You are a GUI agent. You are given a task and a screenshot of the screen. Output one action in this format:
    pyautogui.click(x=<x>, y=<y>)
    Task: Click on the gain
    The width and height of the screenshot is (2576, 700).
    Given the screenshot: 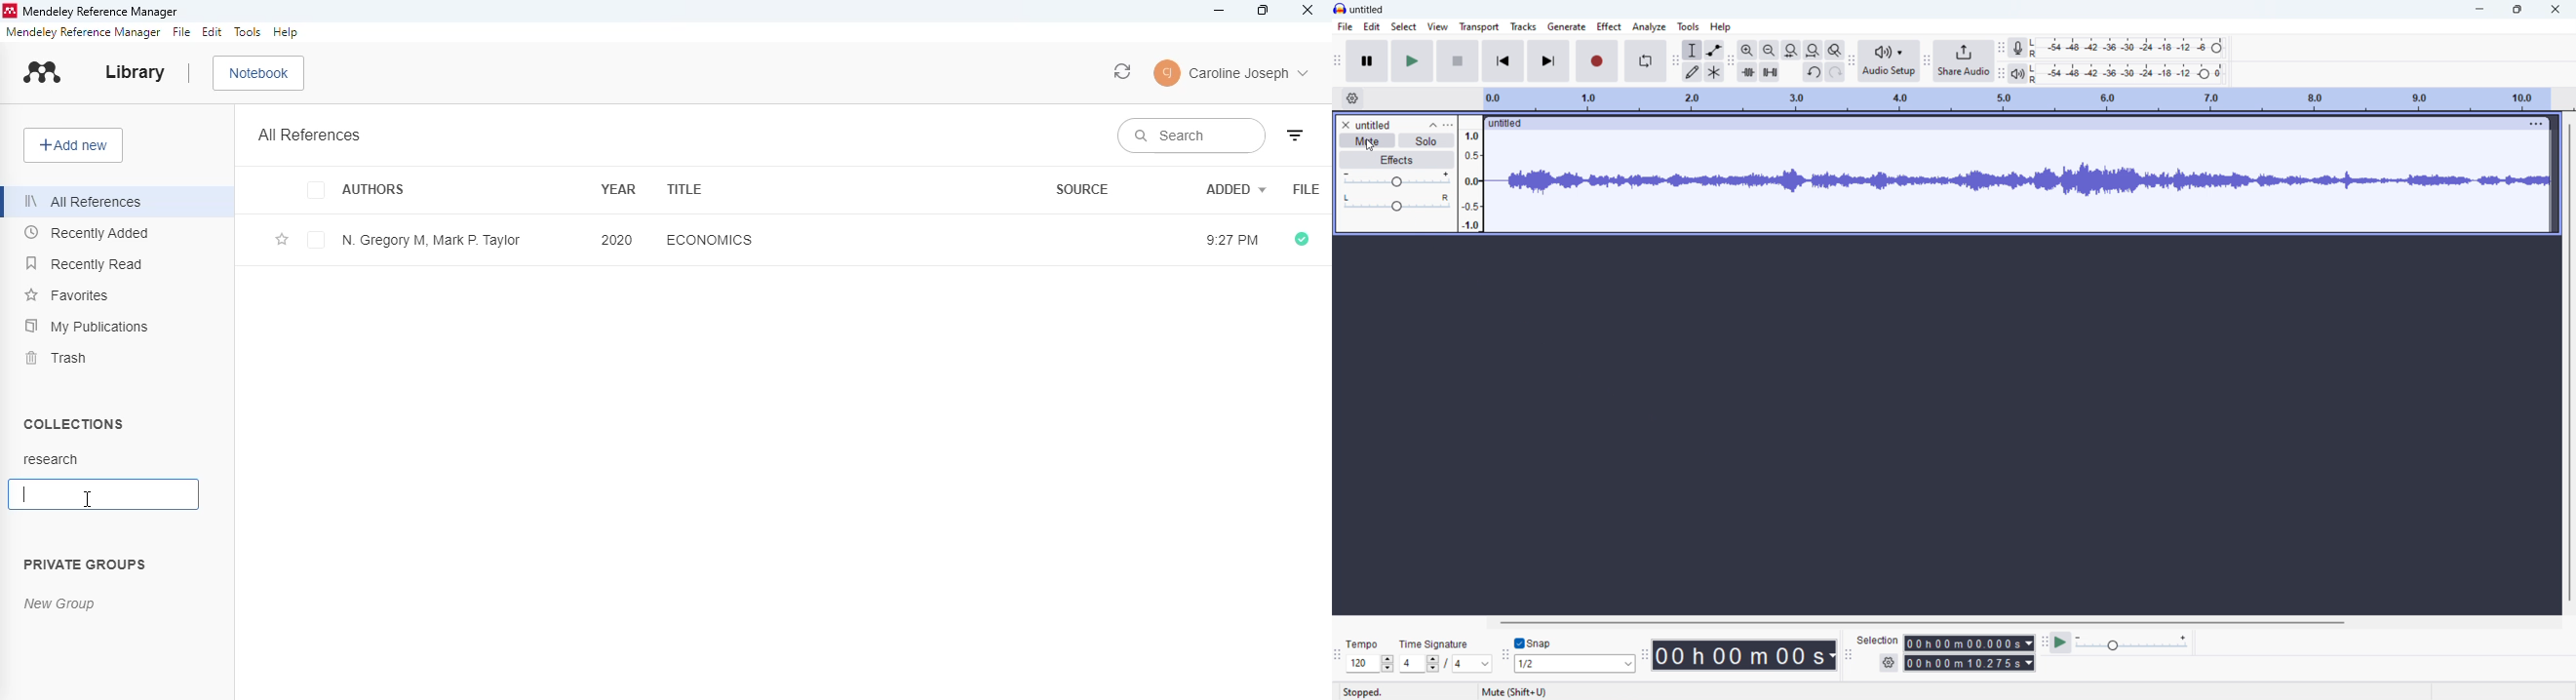 What is the action you would take?
    pyautogui.click(x=1397, y=180)
    